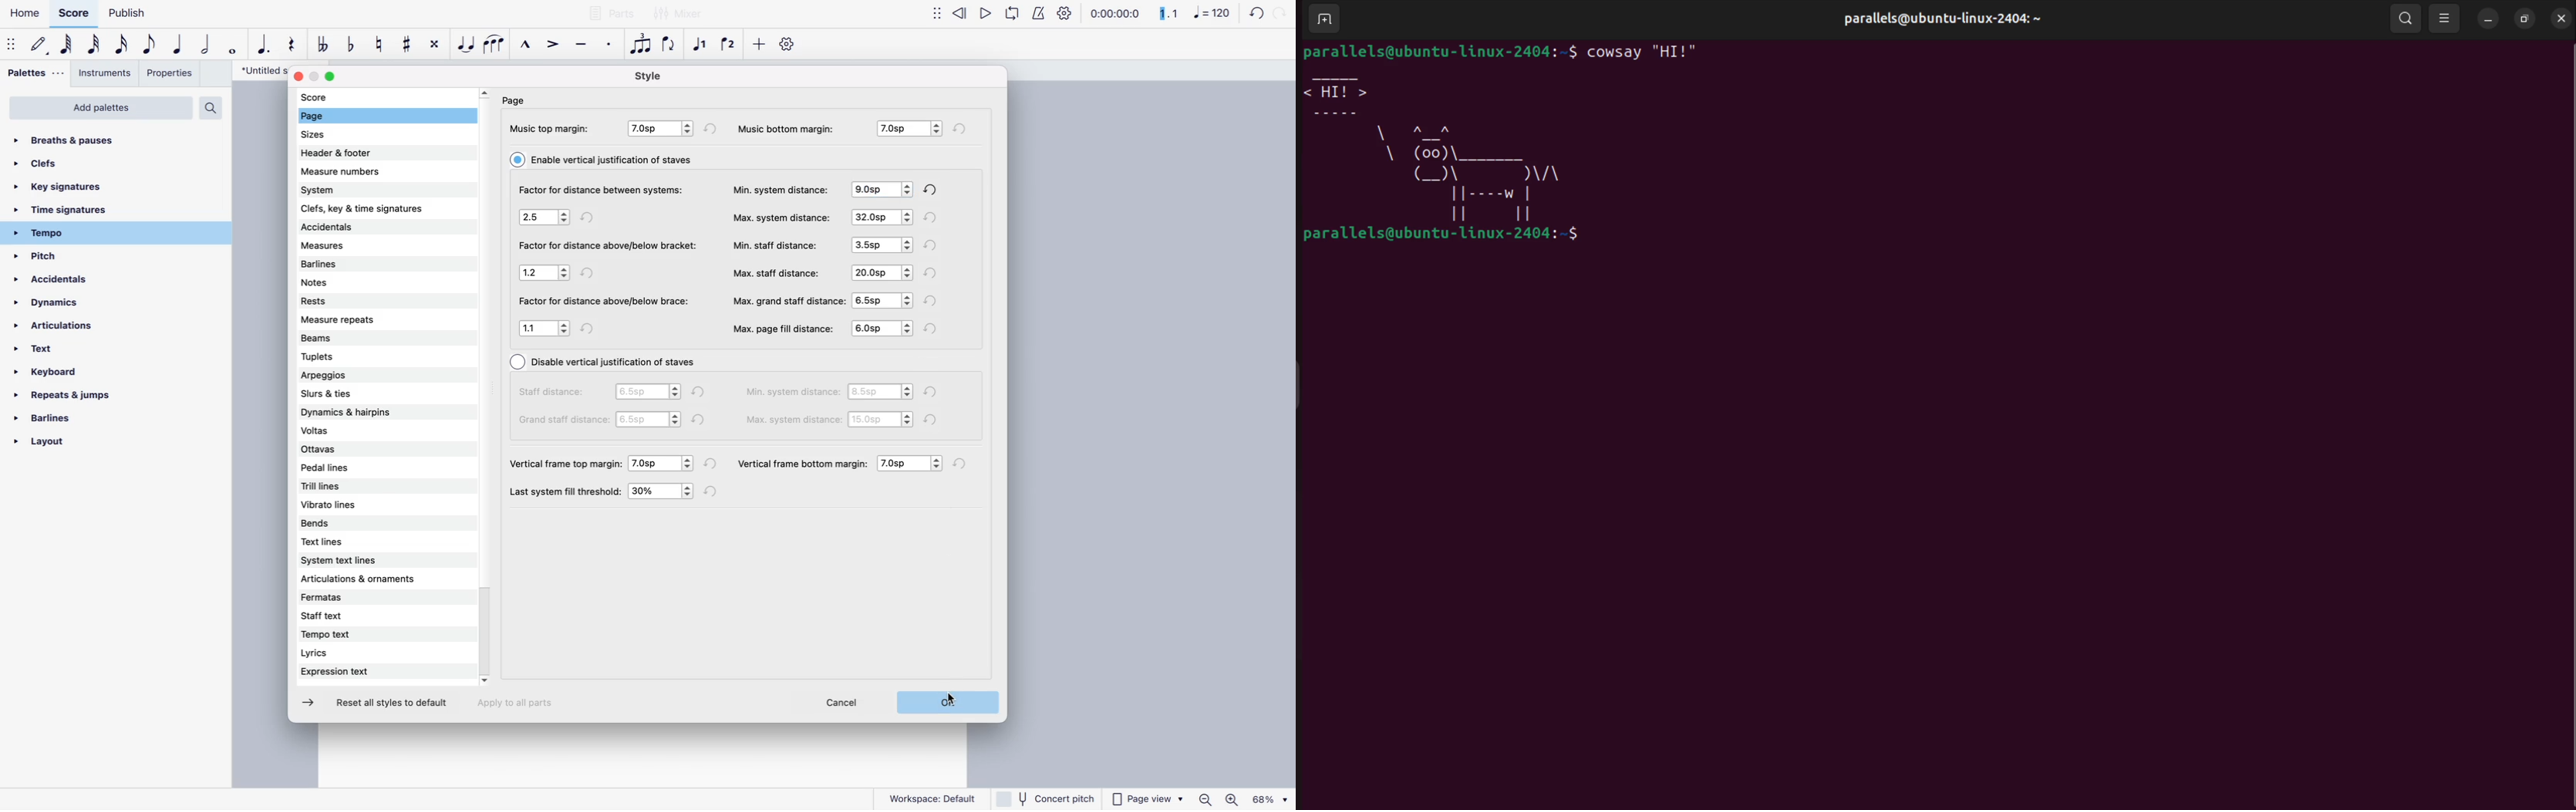 The height and width of the screenshot is (812, 2576). What do you see at coordinates (335, 97) in the screenshot?
I see `score` at bounding box center [335, 97].